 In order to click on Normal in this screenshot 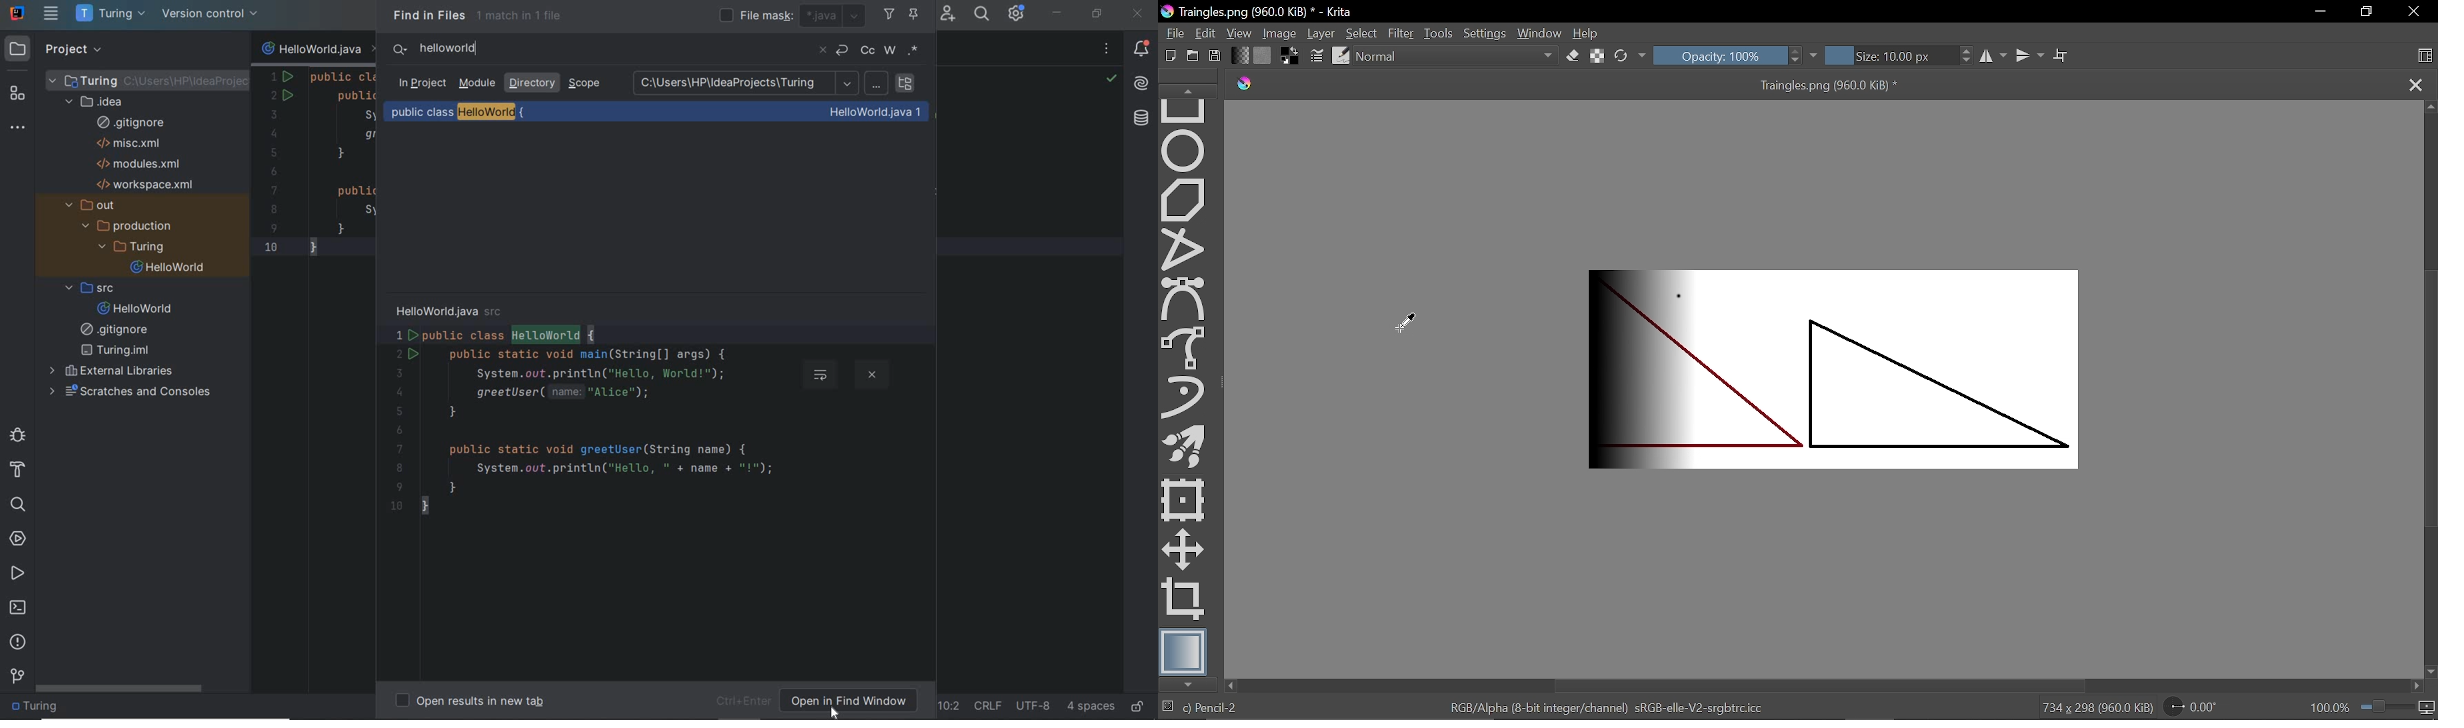, I will do `click(1456, 56)`.